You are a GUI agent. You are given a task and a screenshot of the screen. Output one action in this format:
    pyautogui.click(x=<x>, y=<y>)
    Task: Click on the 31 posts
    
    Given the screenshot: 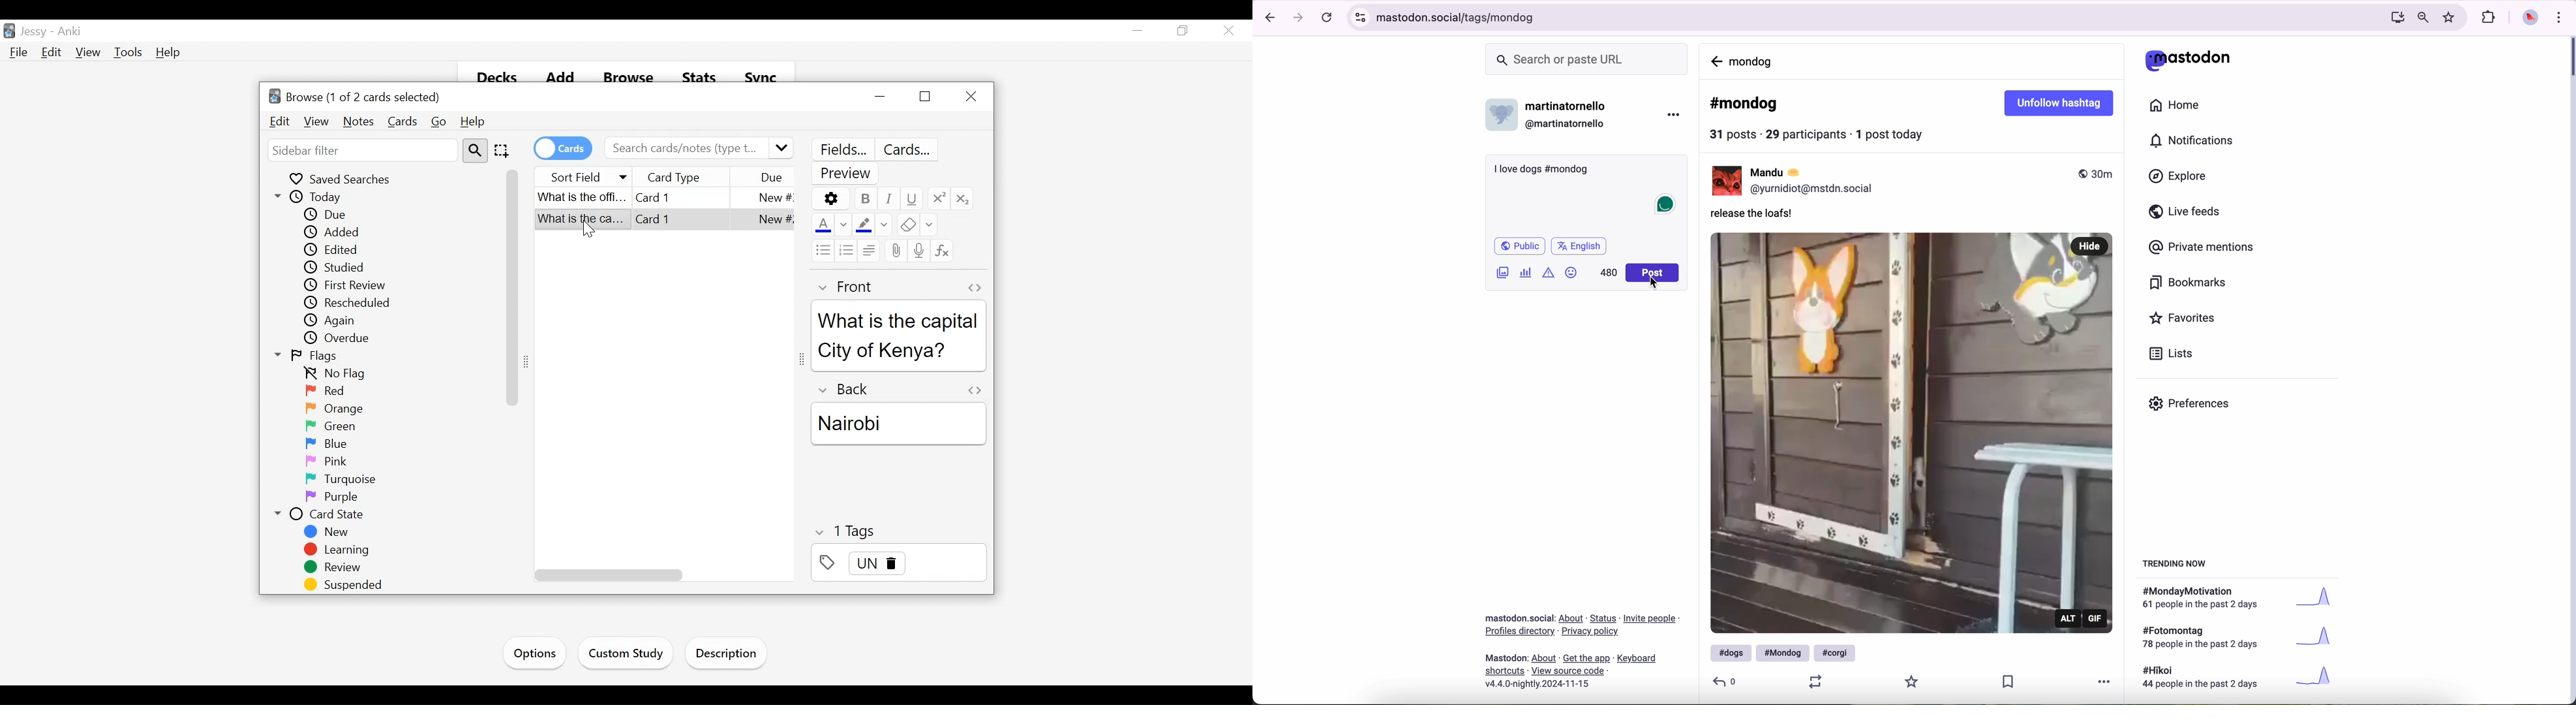 What is the action you would take?
    pyautogui.click(x=1735, y=136)
    